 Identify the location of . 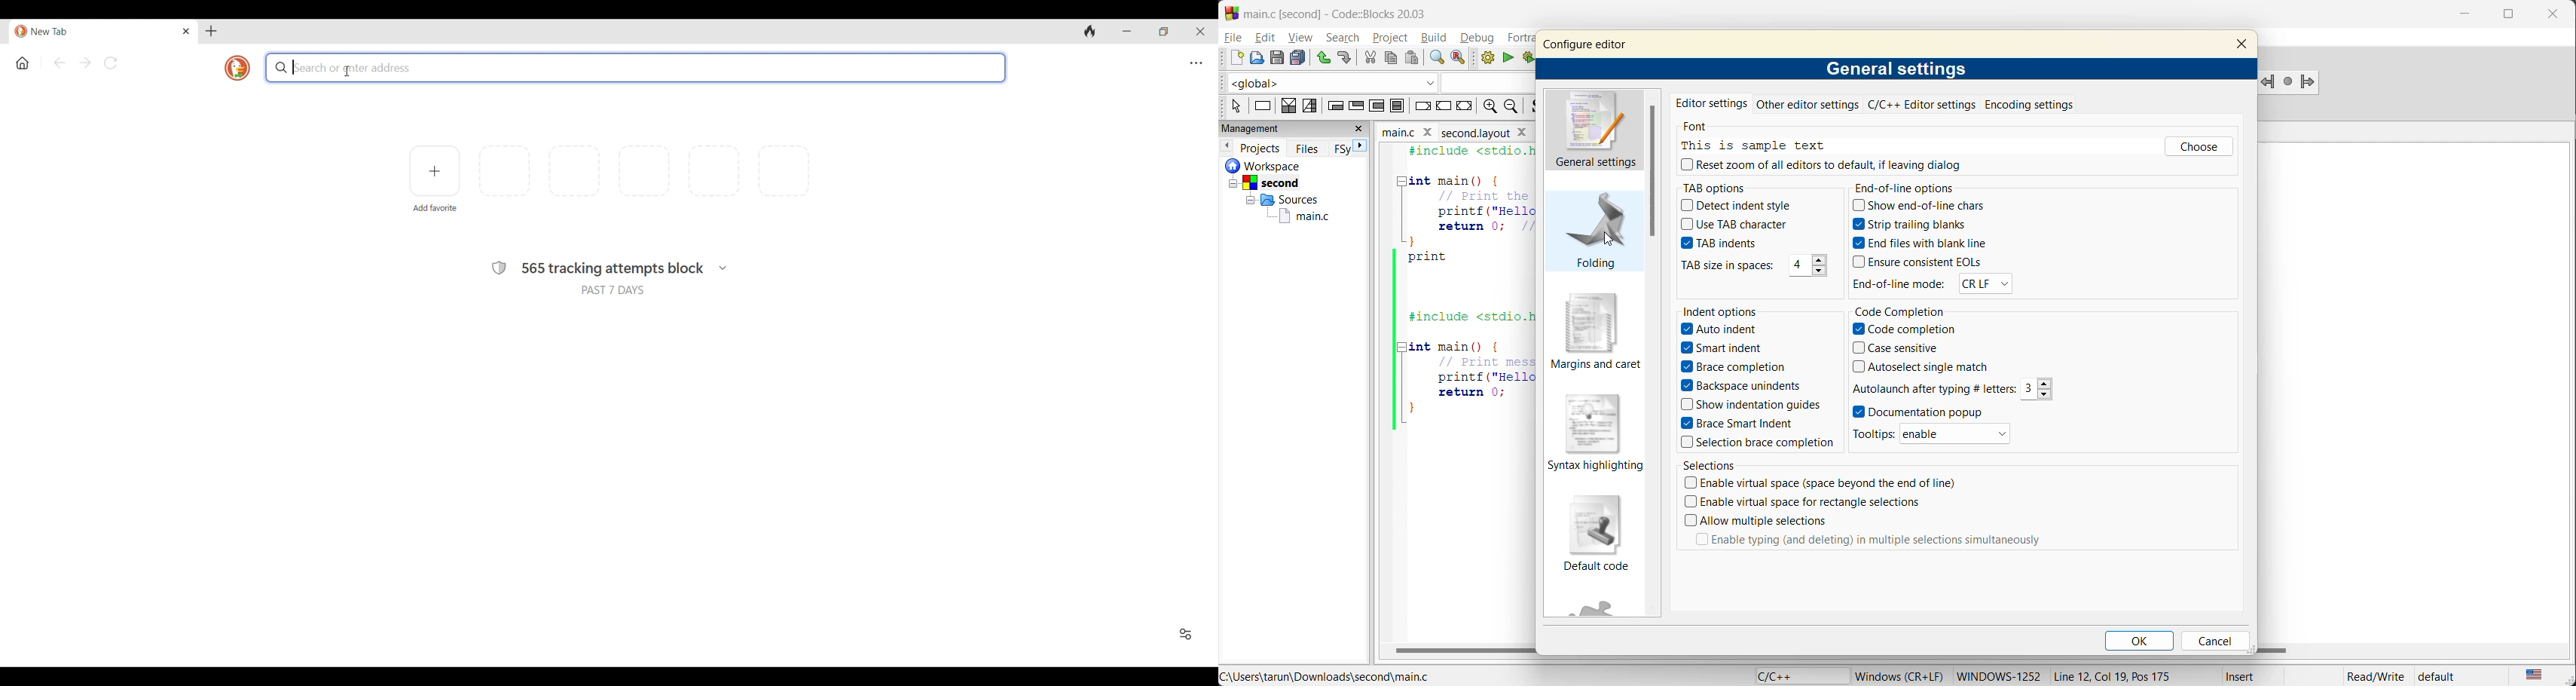
(1279, 199).